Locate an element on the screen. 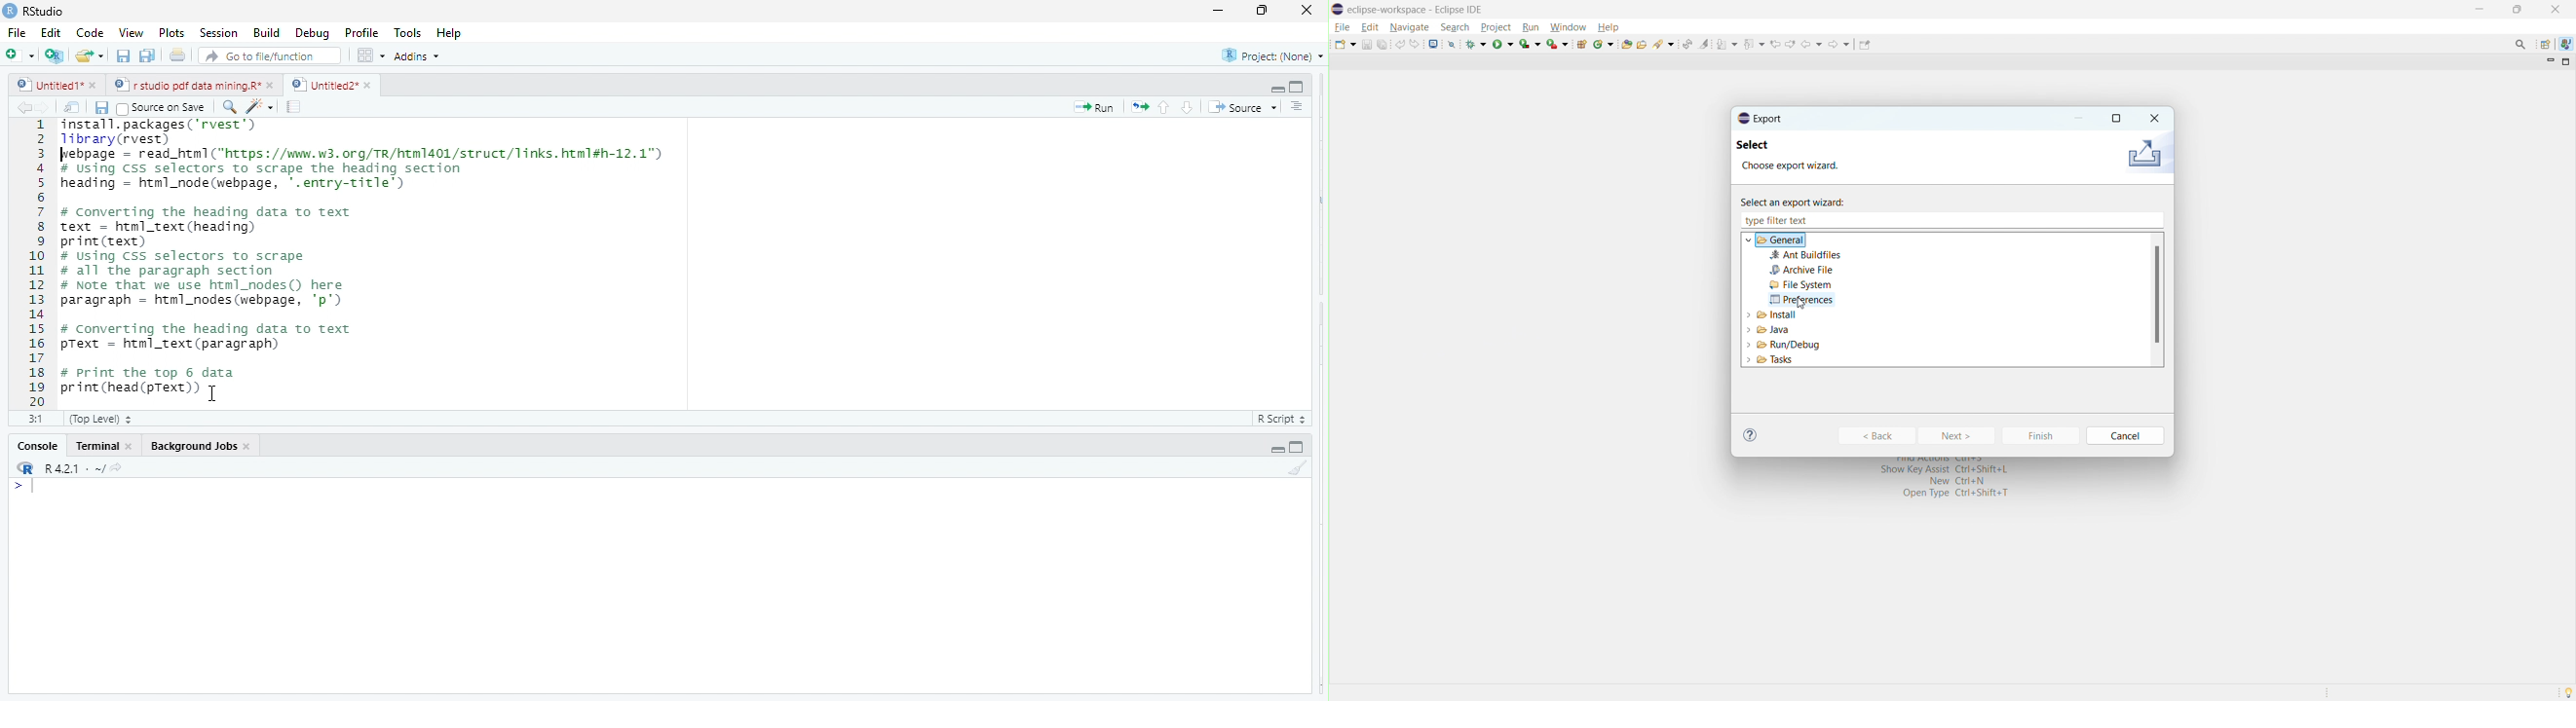 The width and height of the screenshot is (2576, 728). archive file is located at coordinates (1801, 270).